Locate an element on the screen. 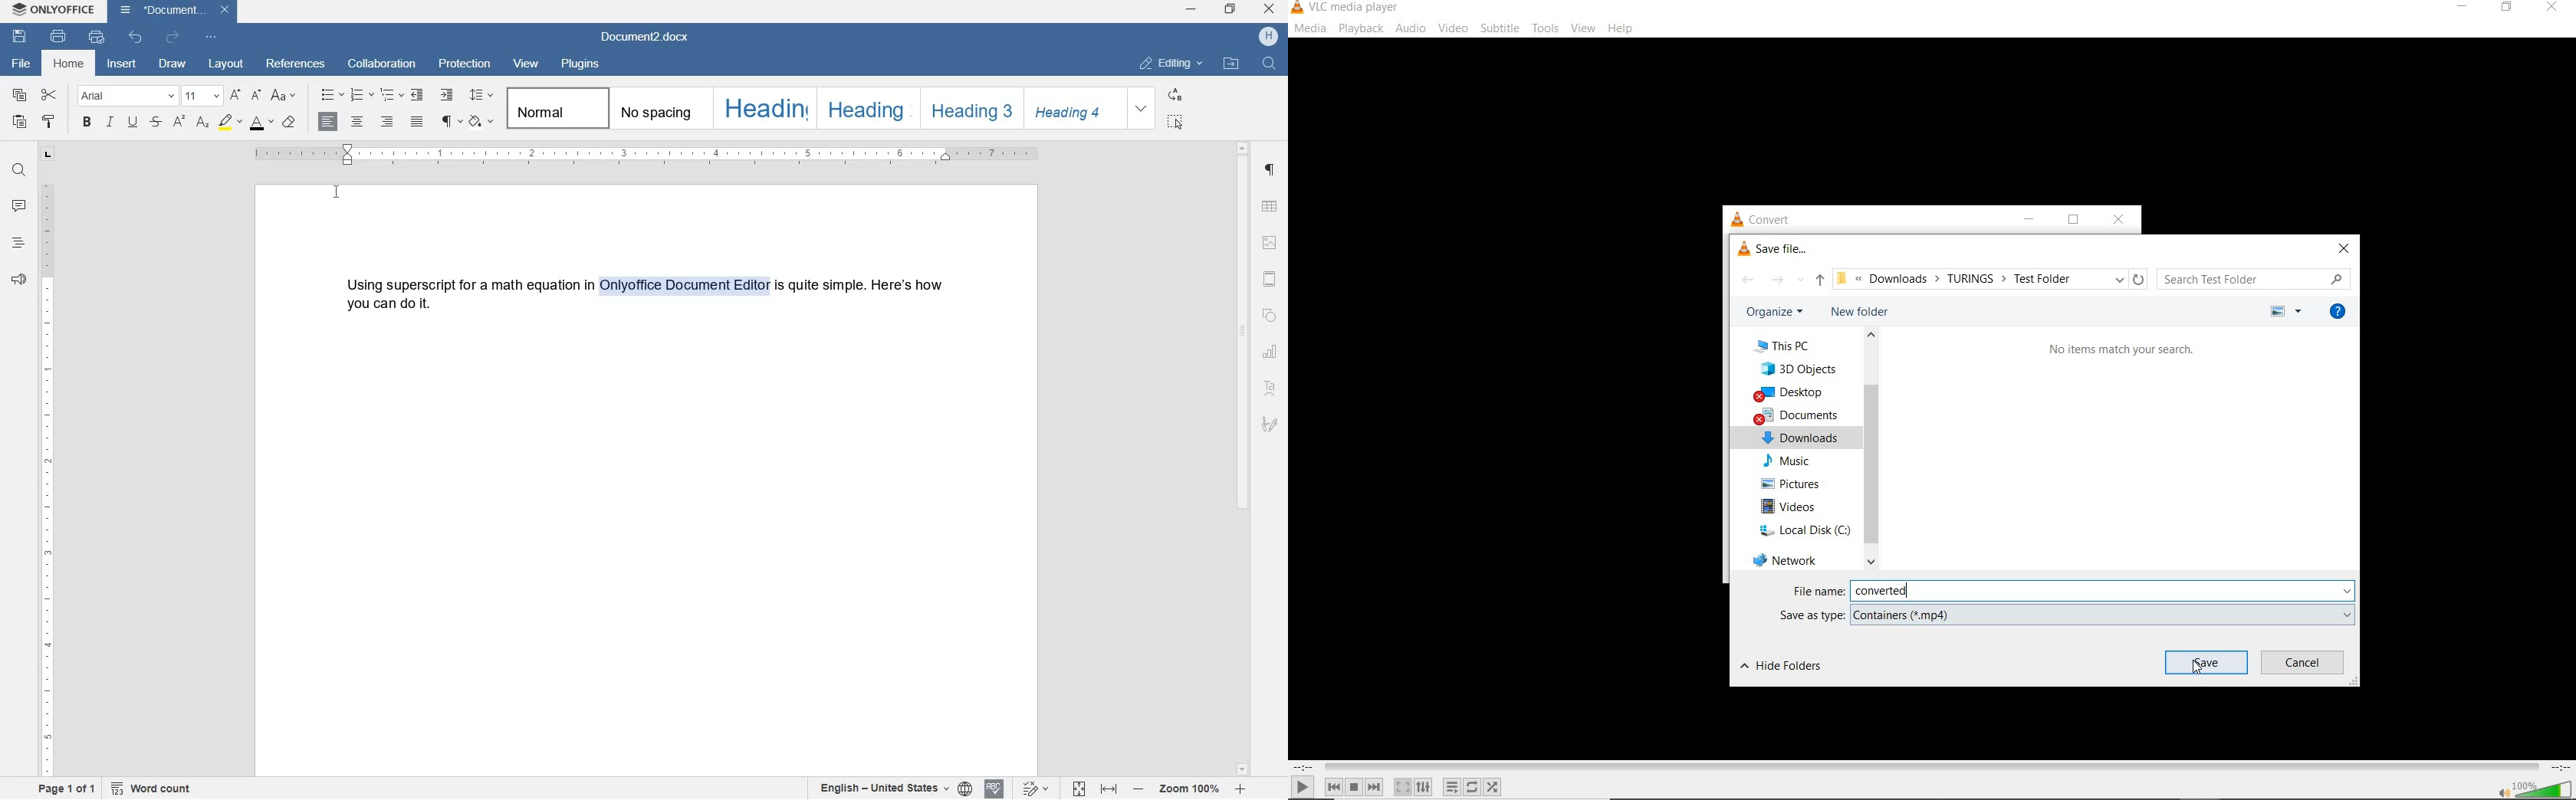 Image resolution: width=2576 pixels, height=812 pixels. volume is located at coordinates (2544, 788).